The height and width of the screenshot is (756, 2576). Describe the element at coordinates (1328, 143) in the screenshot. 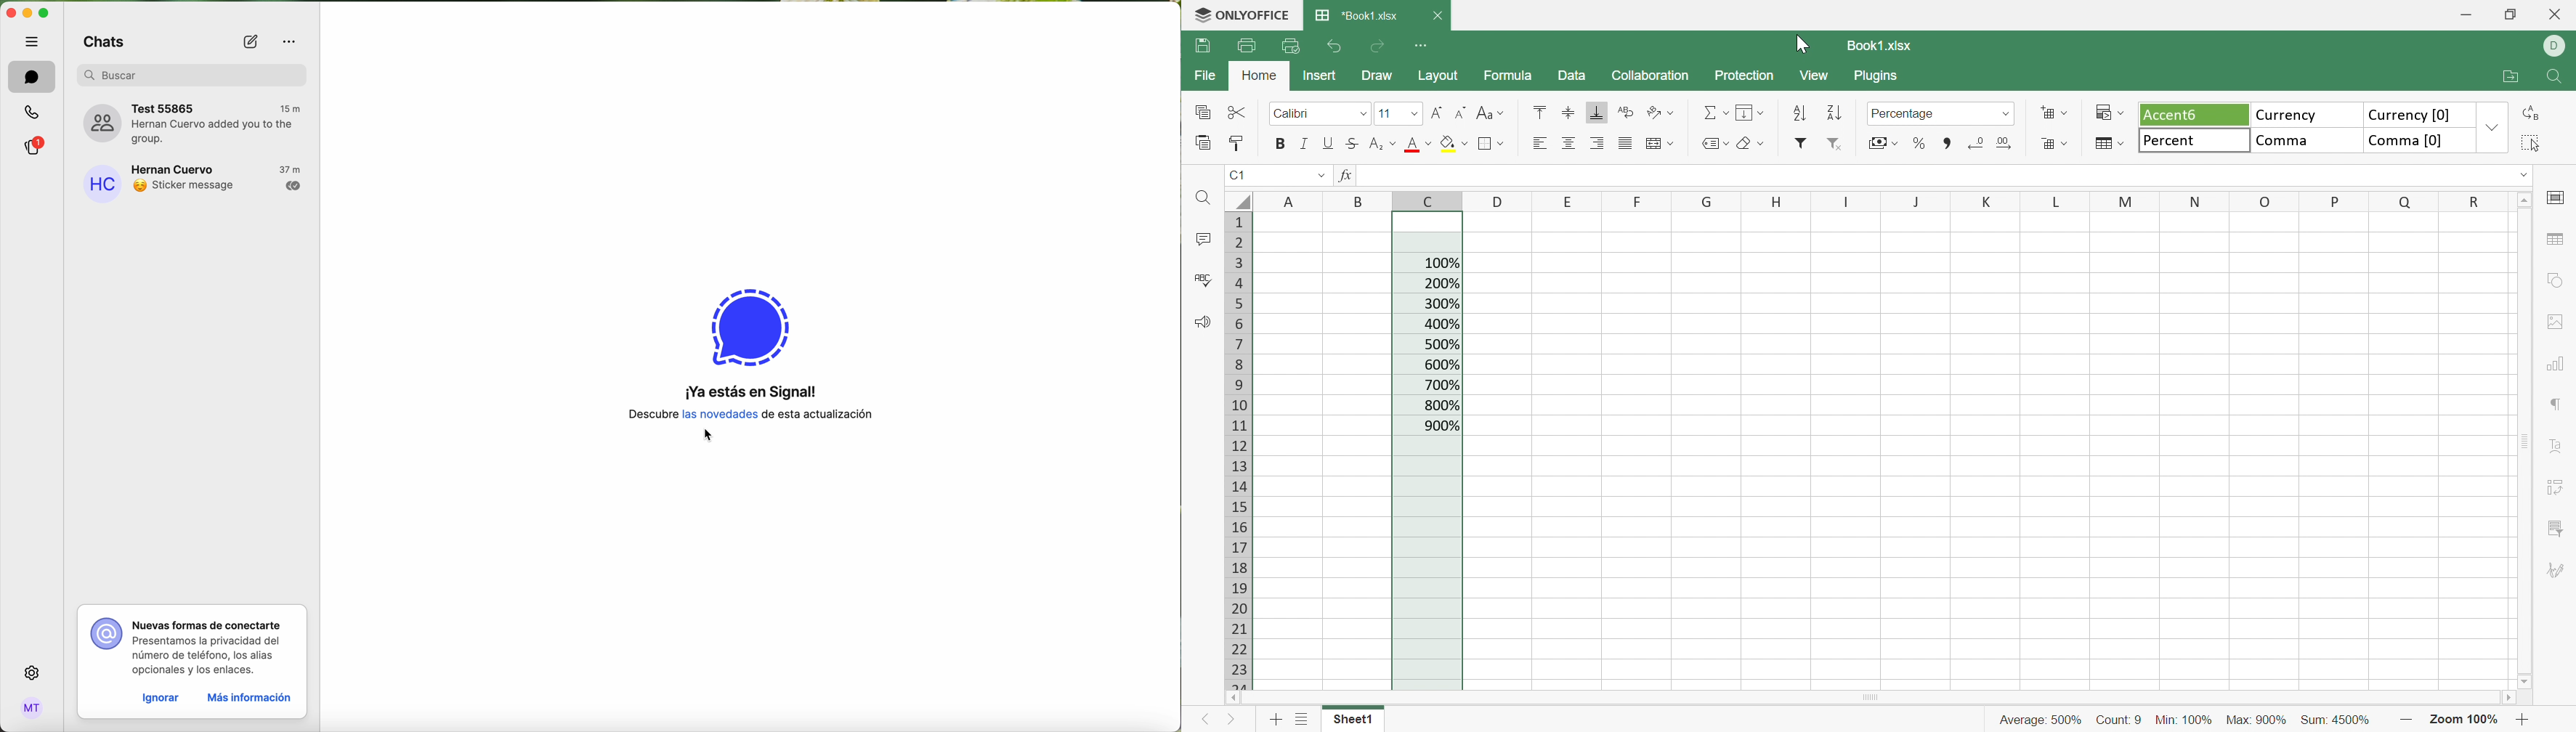

I see `Underline` at that location.